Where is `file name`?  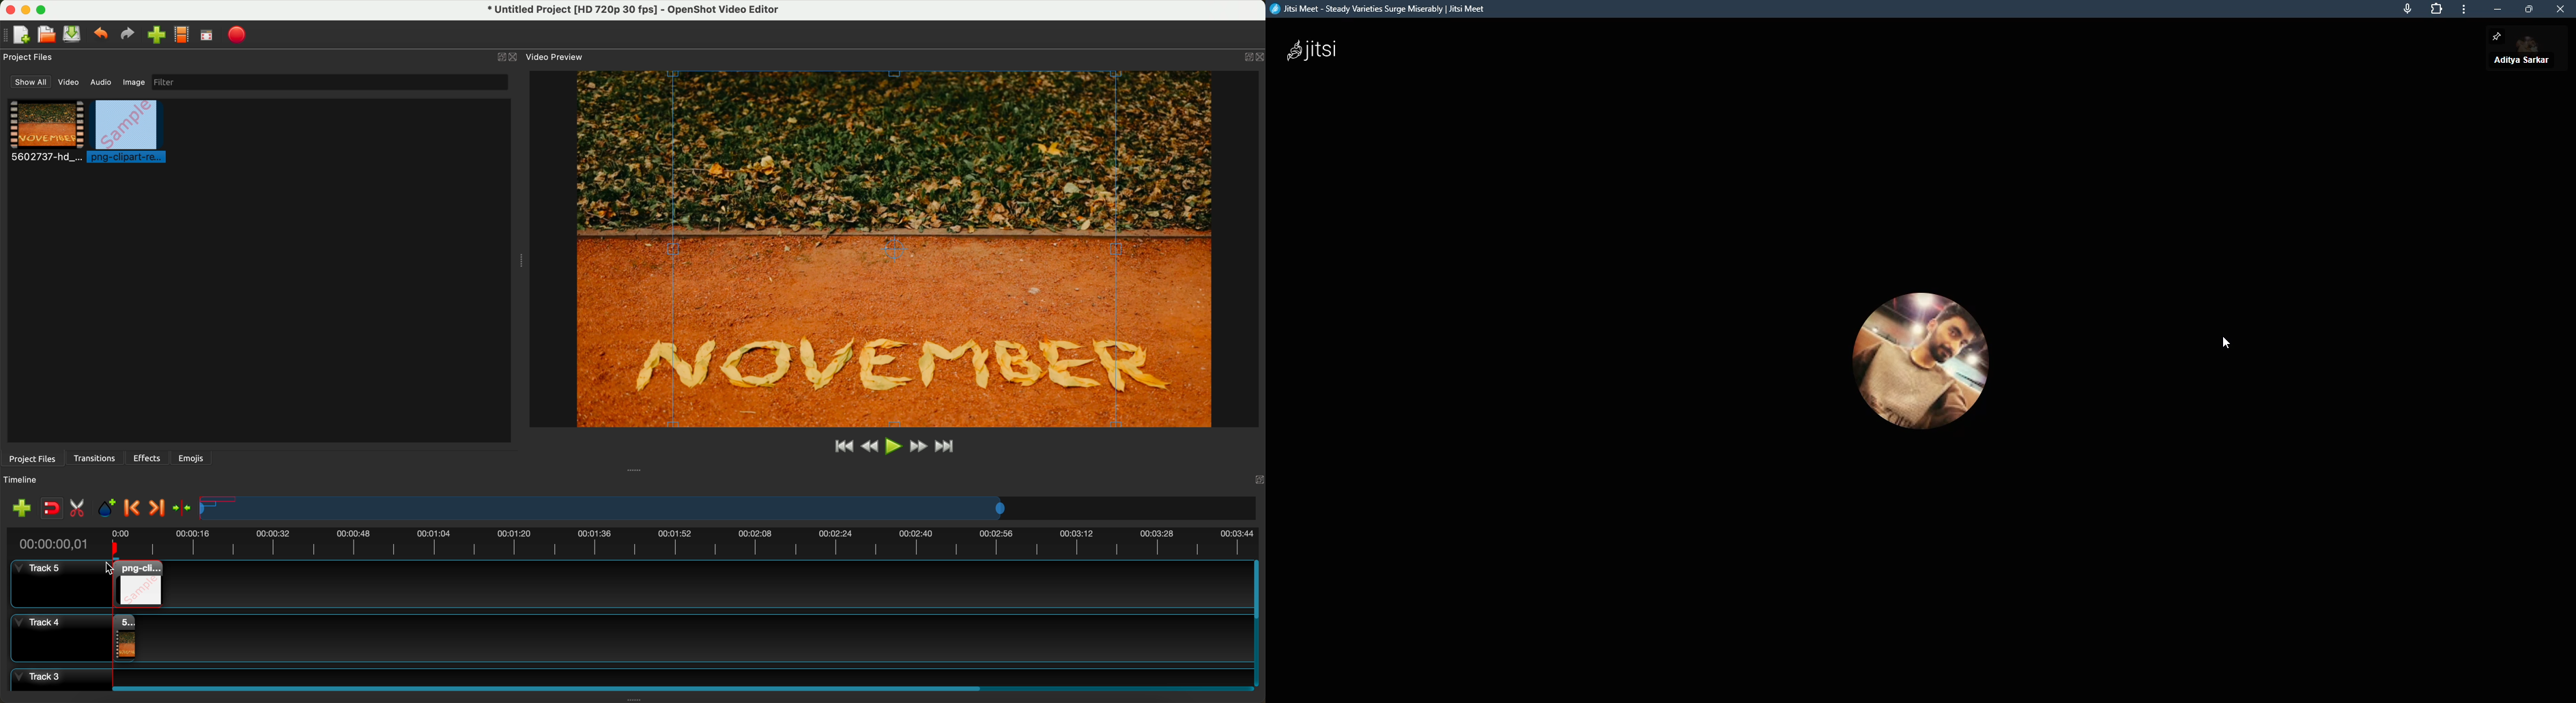
file name is located at coordinates (627, 11).